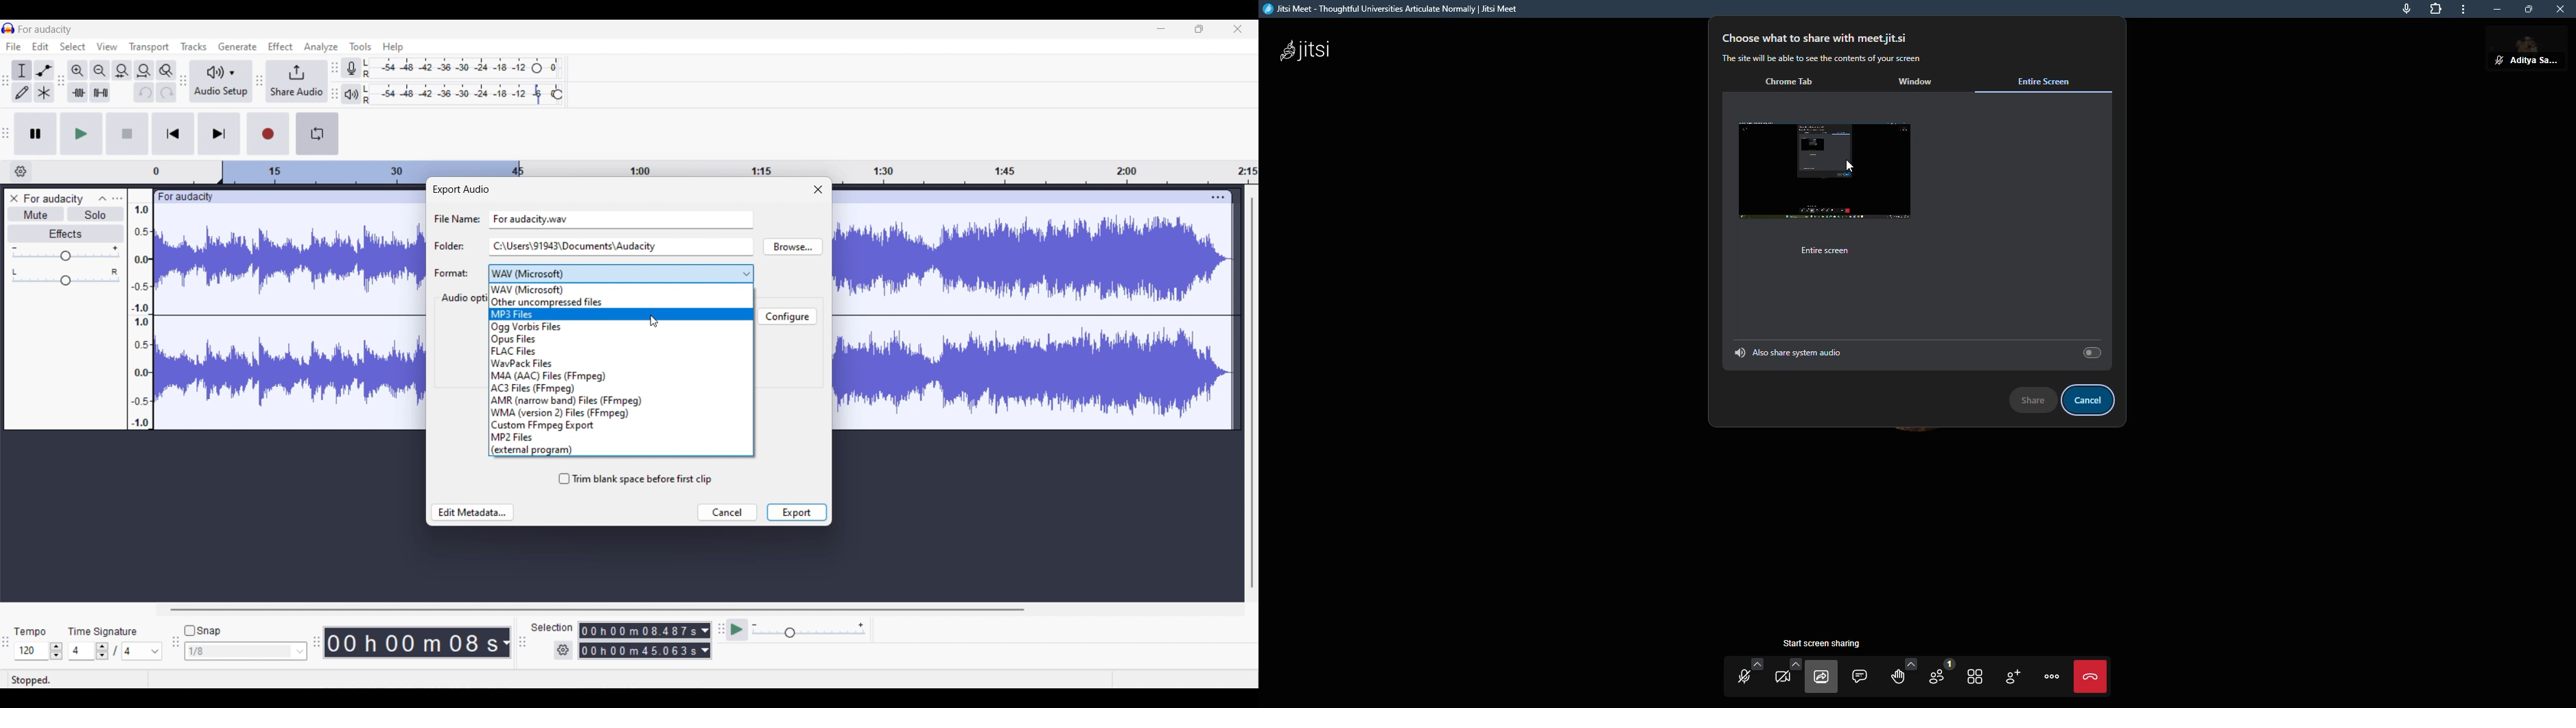  What do you see at coordinates (21, 71) in the screenshot?
I see `Selection tool` at bounding box center [21, 71].